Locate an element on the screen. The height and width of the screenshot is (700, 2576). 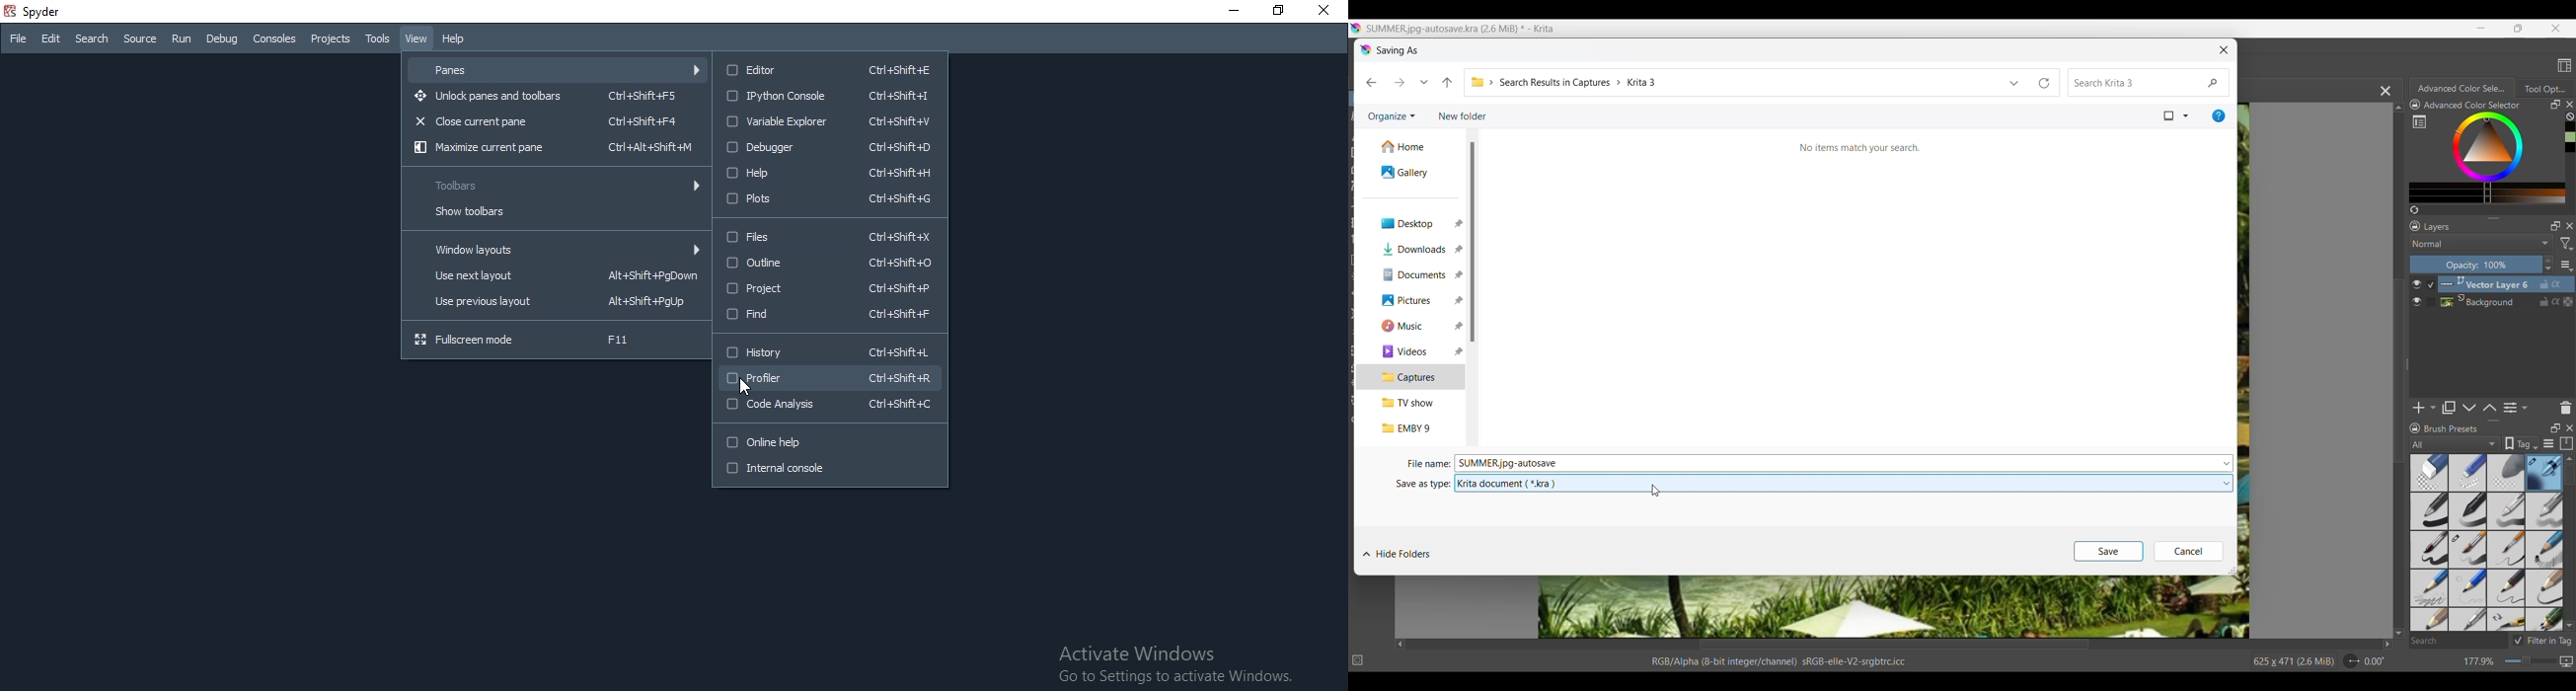
Search box is located at coordinates (2458, 640).